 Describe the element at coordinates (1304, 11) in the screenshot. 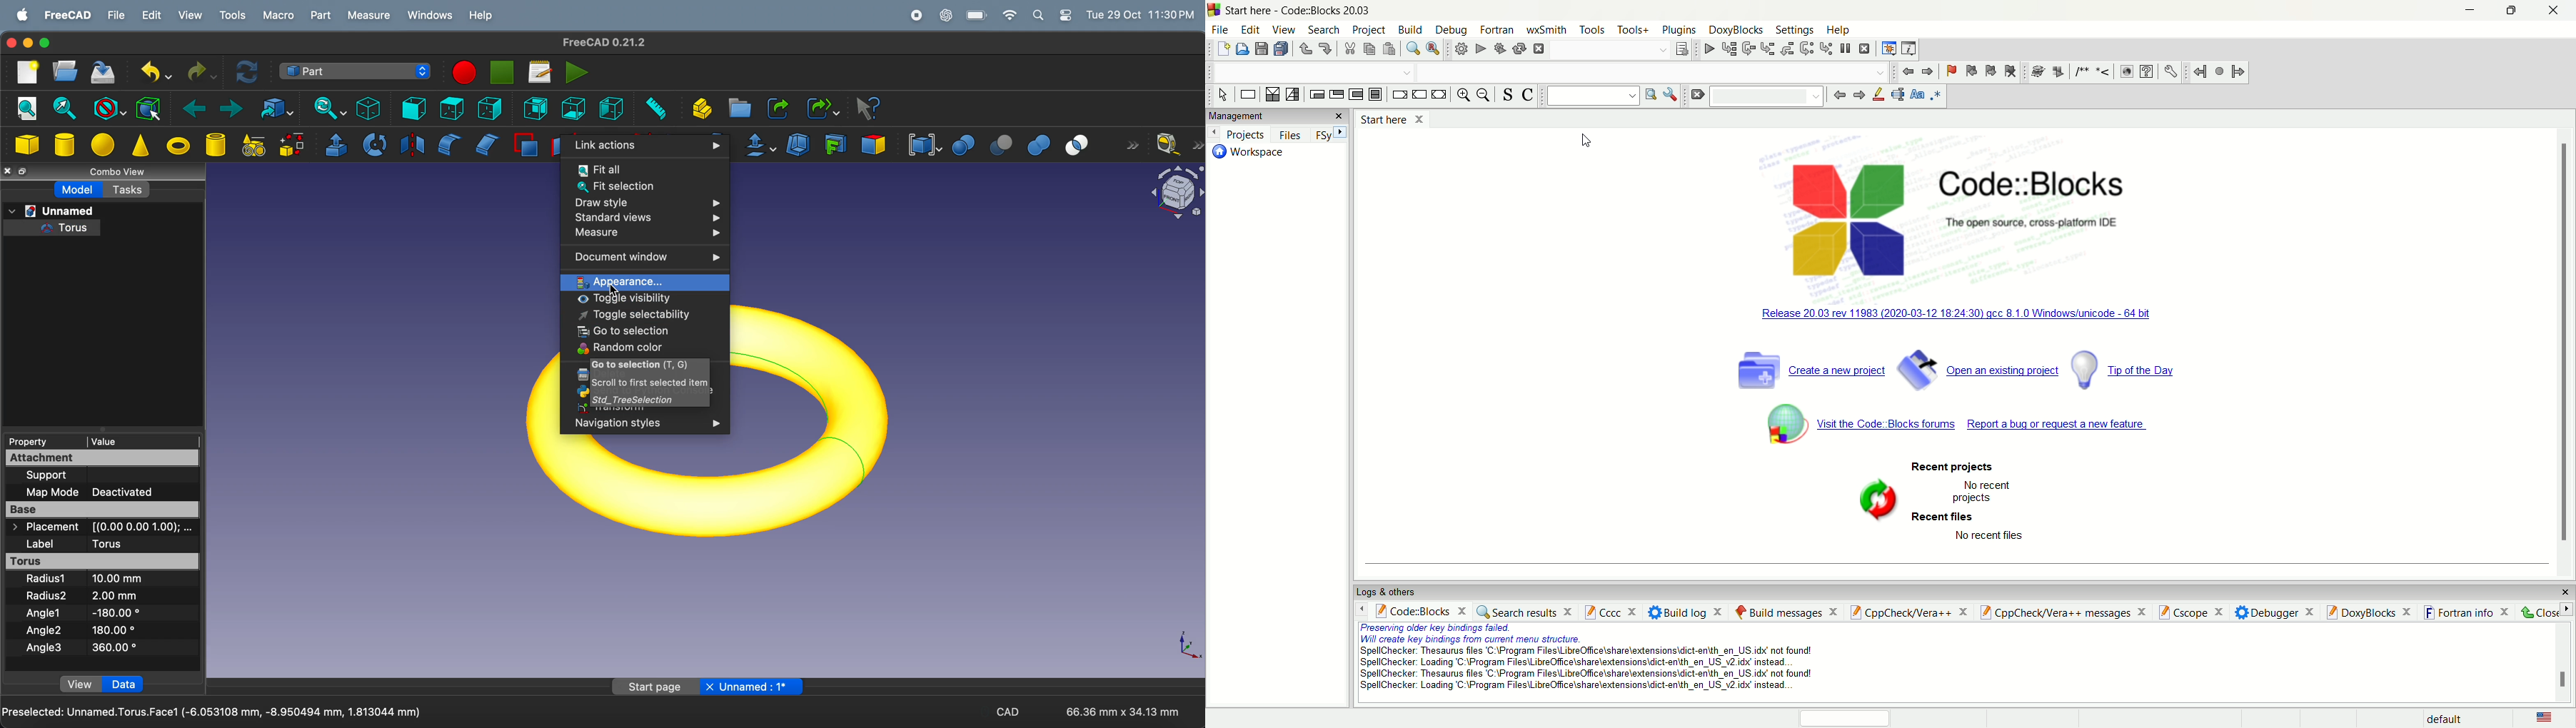

I see `Start here - code::block 20.03` at that location.